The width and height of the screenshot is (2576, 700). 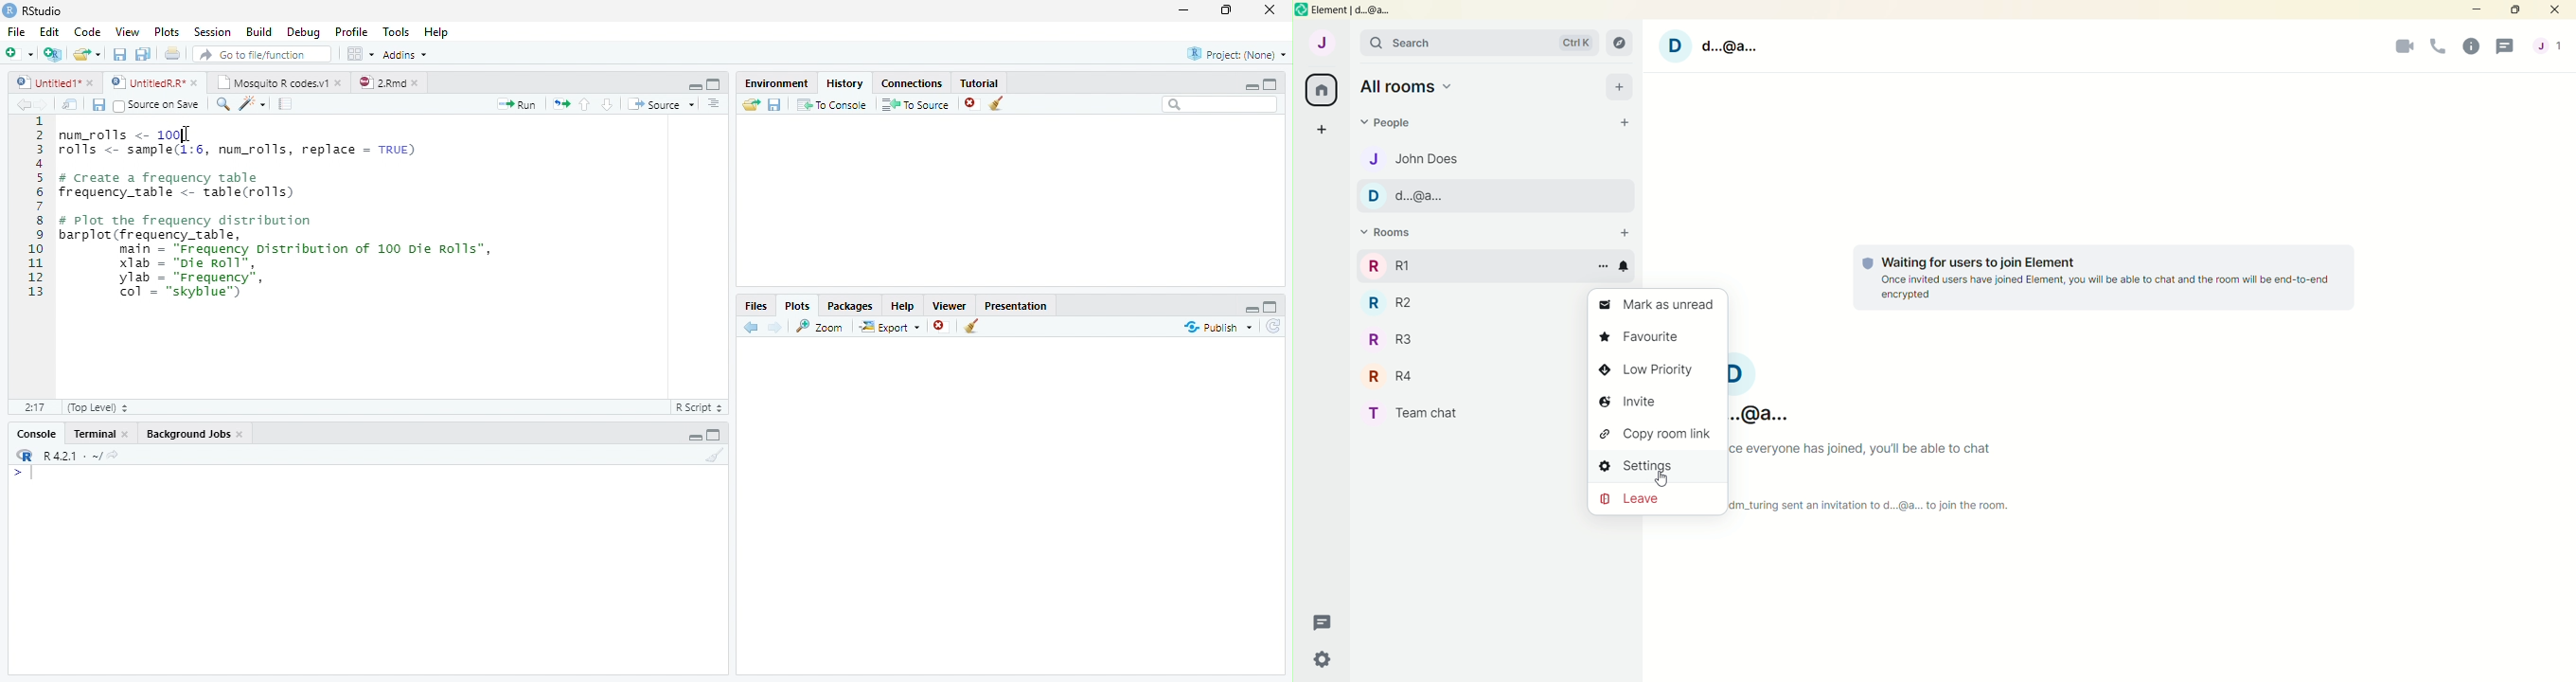 What do you see at coordinates (260, 31) in the screenshot?
I see `Build` at bounding box center [260, 31].